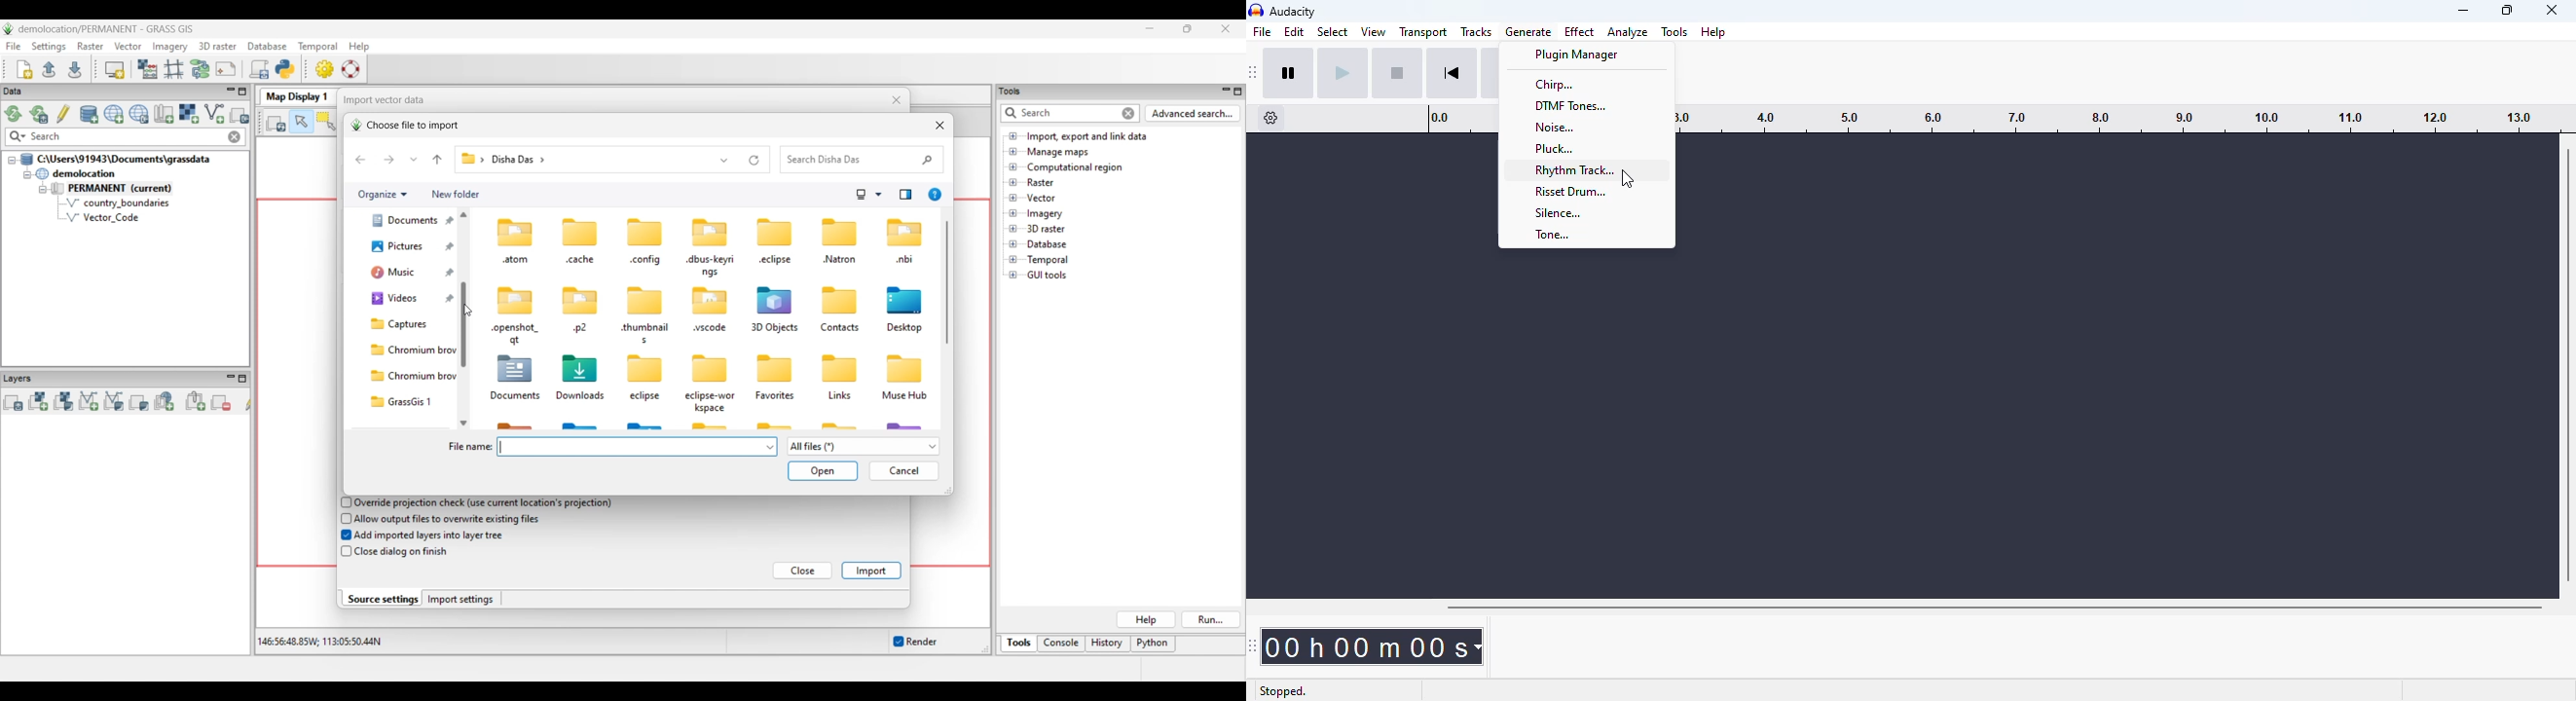 This screenshot has height=728, width=2576. What do you see at coordinates (1283, 691) in the screenshot?
I see `stopped` at bounding box center [1283, 691].